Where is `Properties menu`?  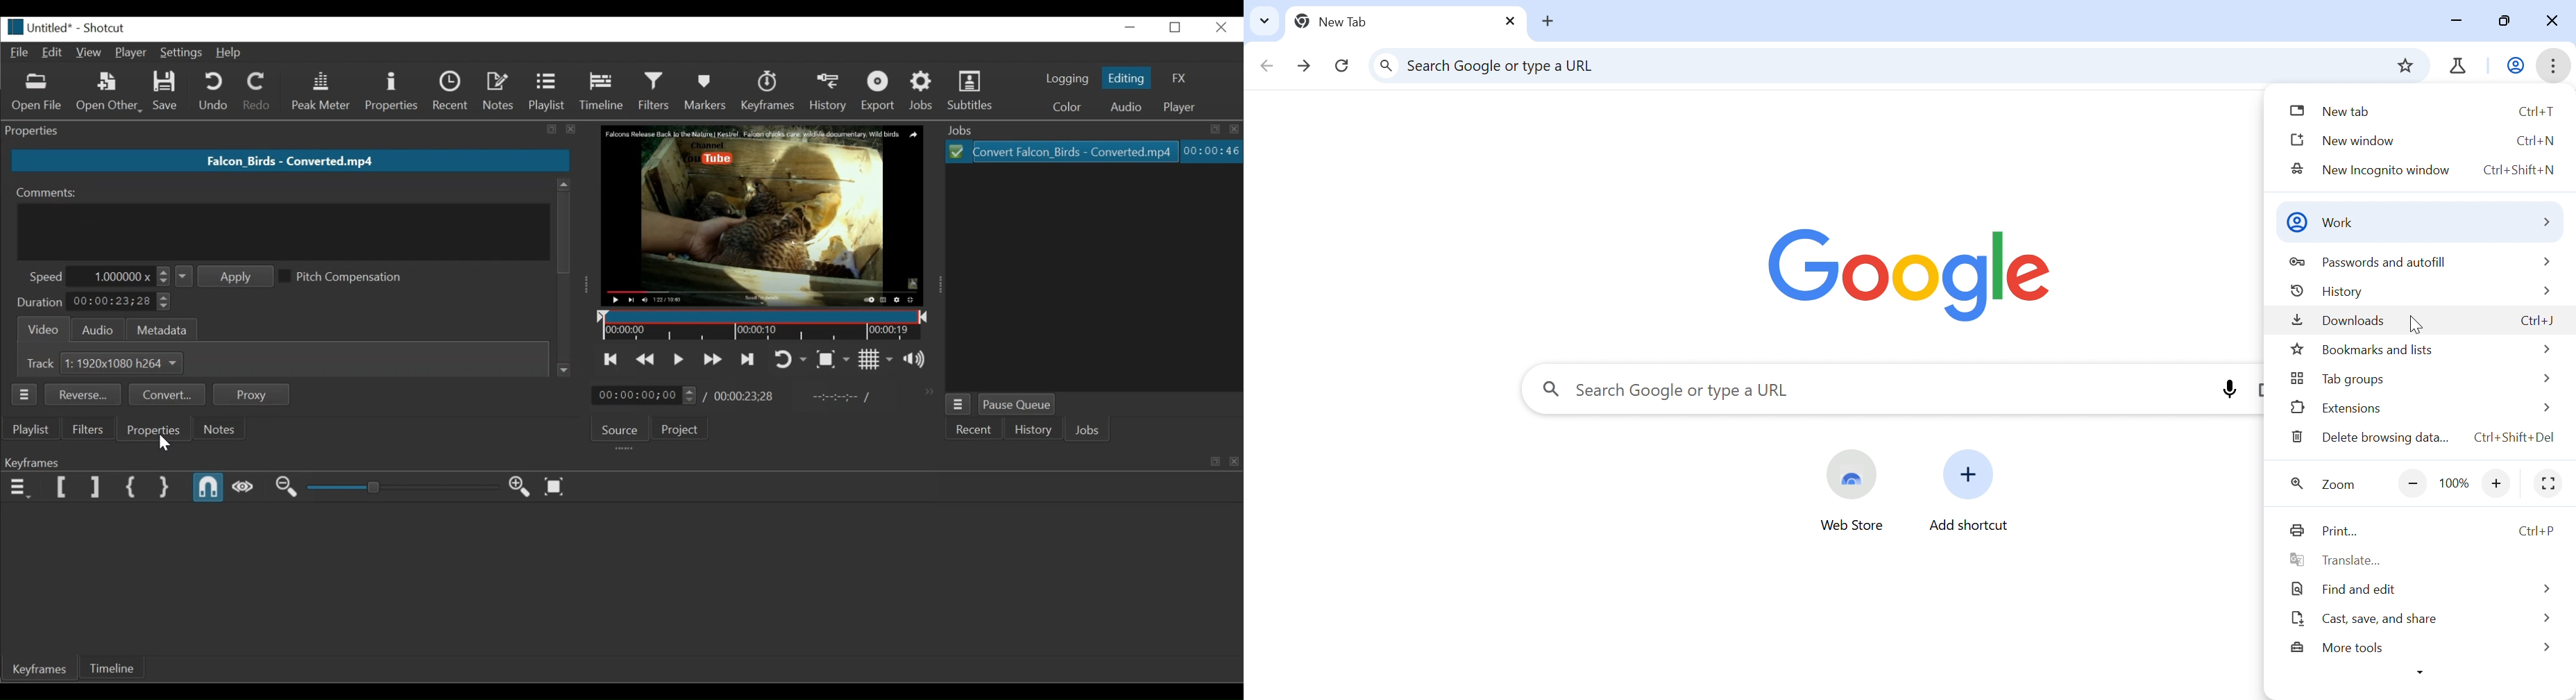 Properties menu is located at coordinates (24, 395).